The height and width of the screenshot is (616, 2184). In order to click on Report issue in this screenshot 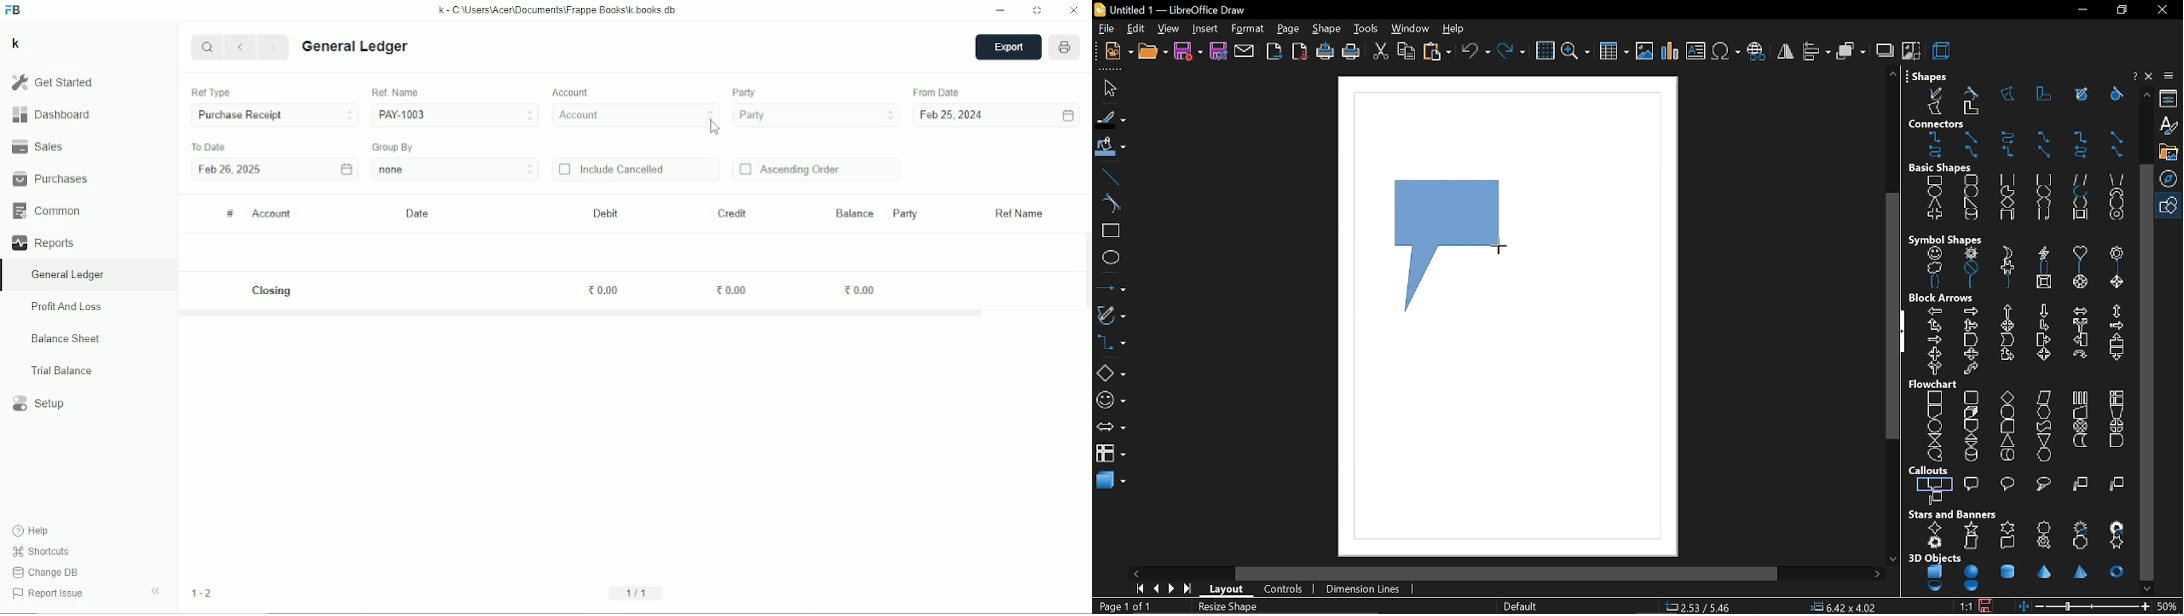, I will do `click(51, 595)`.